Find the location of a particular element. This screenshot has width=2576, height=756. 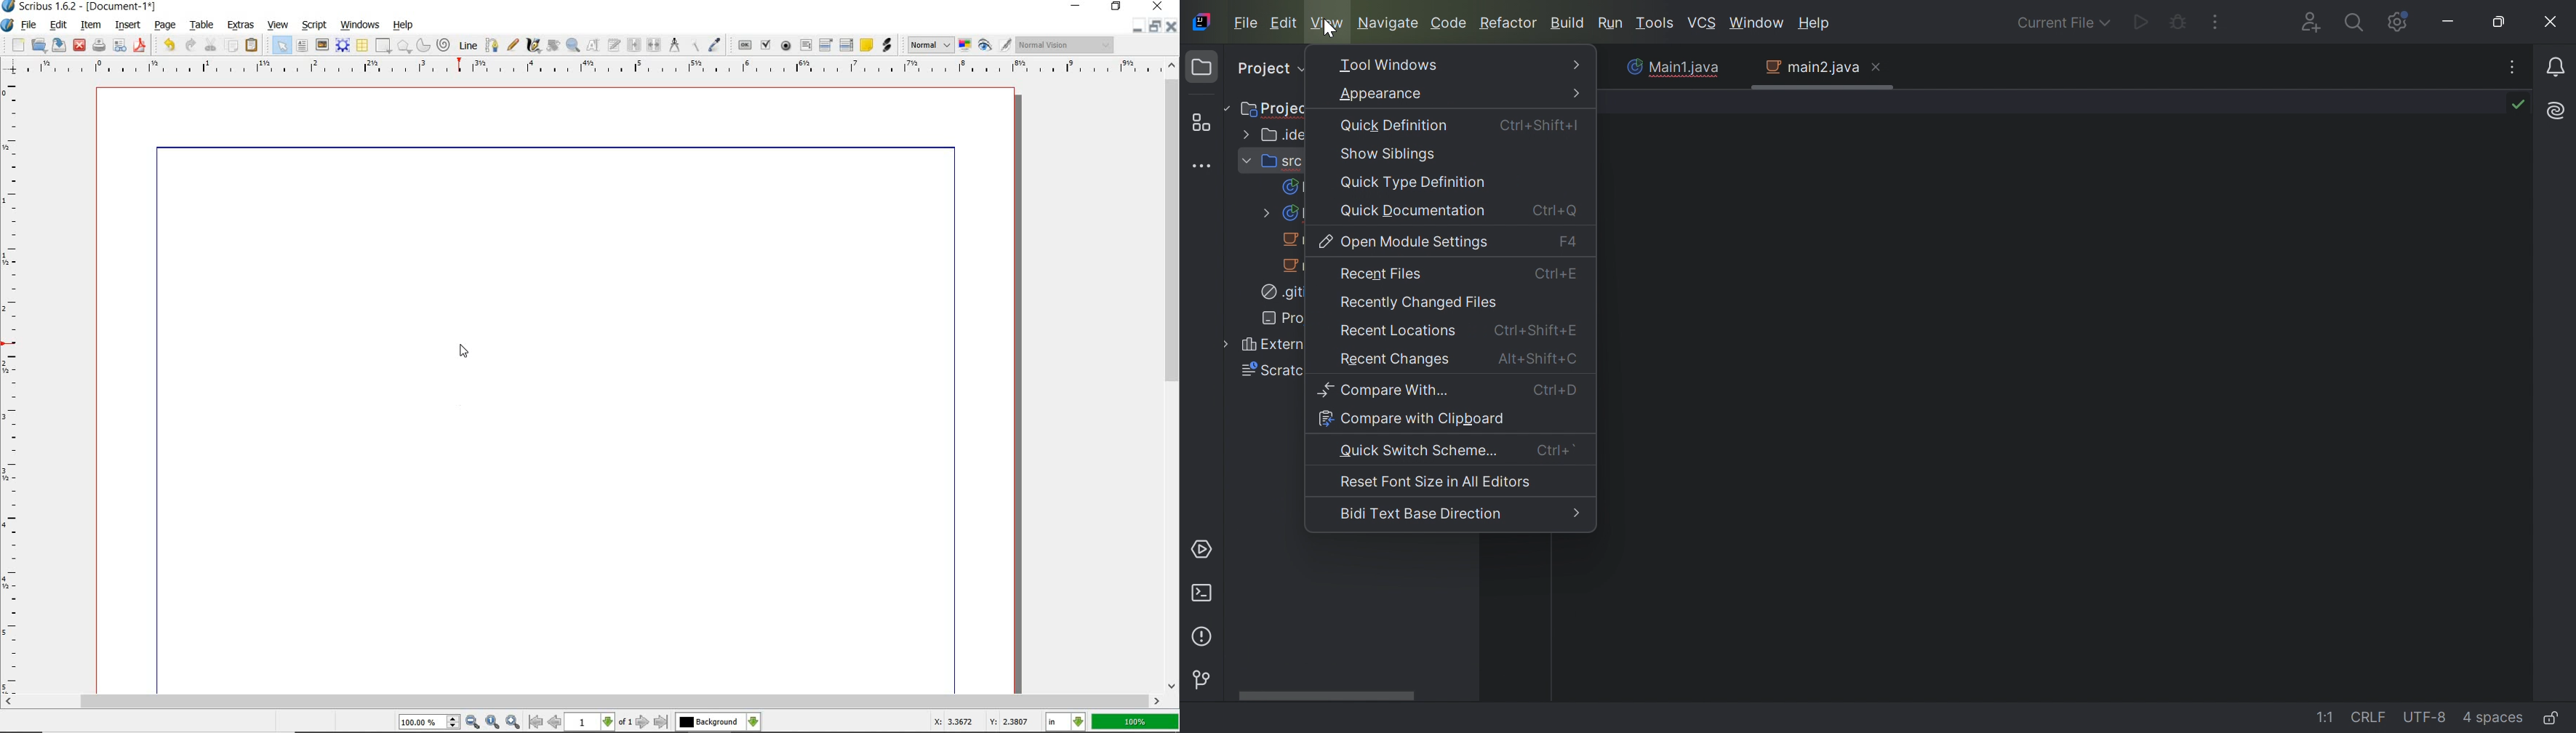

measurements is located at coordinates (675, 44).